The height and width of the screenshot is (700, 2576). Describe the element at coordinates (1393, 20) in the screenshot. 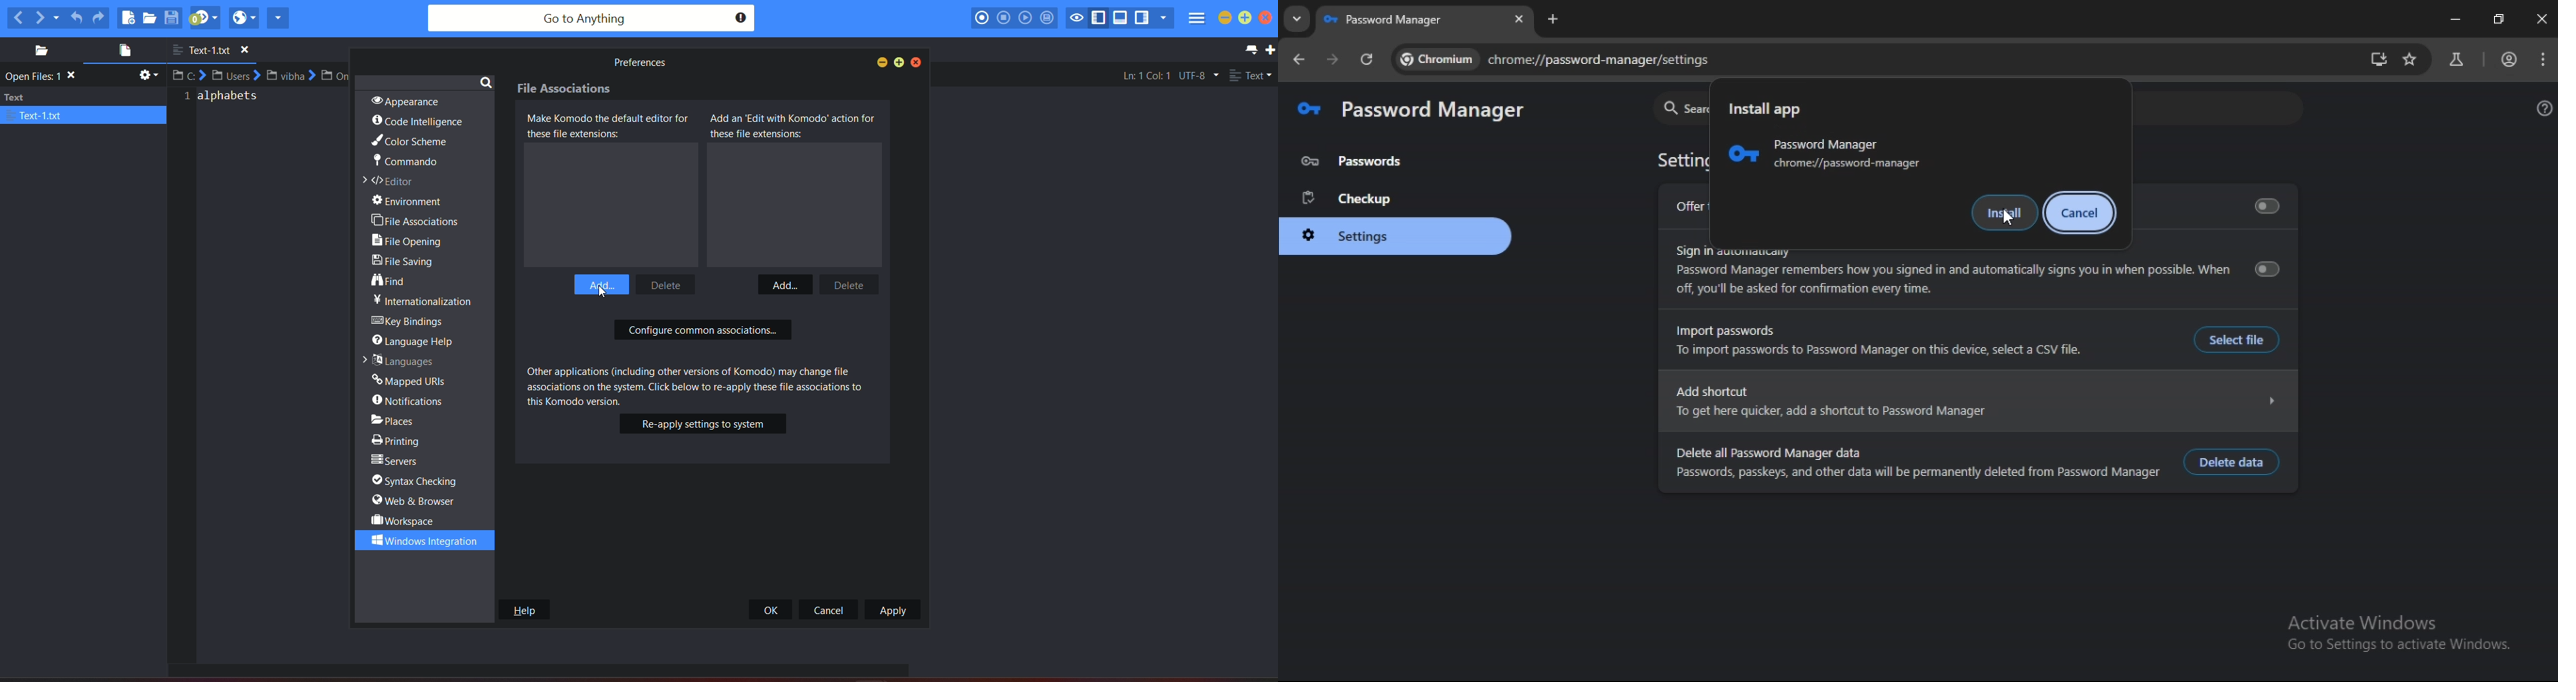

I see `passwordmanager` at that location.